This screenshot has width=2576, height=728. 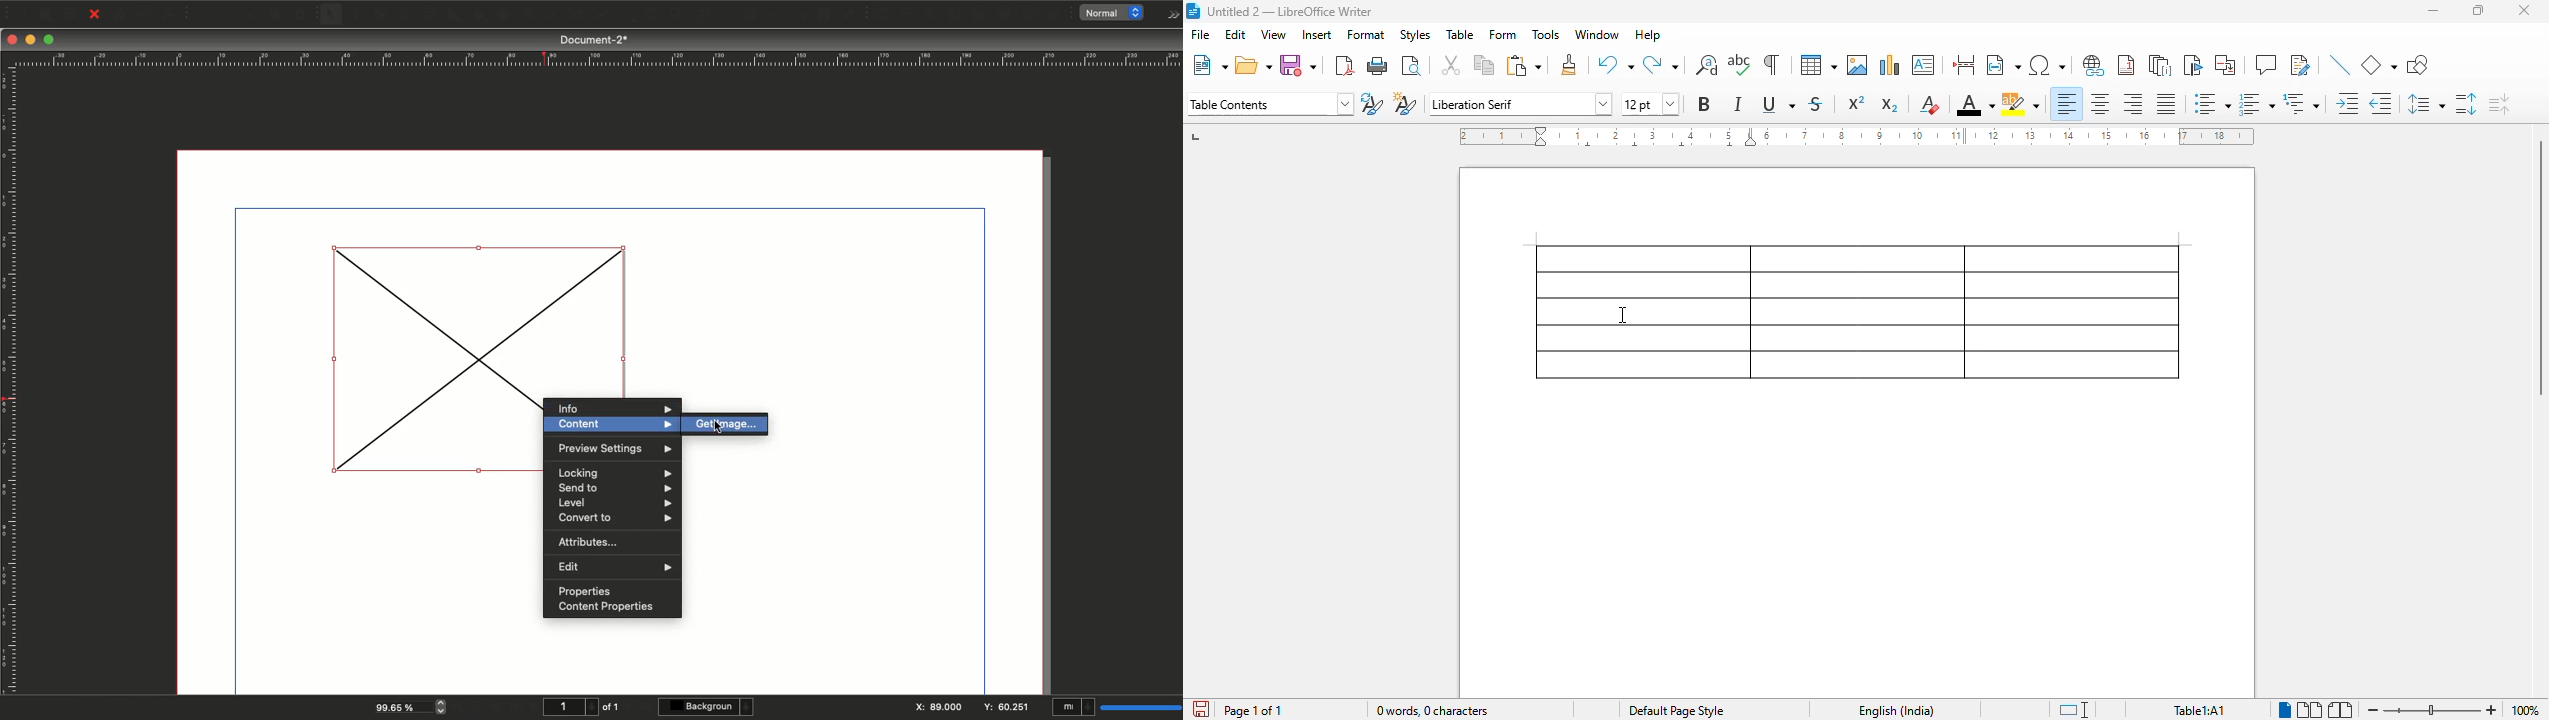 What do you see at coordinates (2310, 709) in the screenshot?
I see `multi-page view` at bounding box center [2310, 709].